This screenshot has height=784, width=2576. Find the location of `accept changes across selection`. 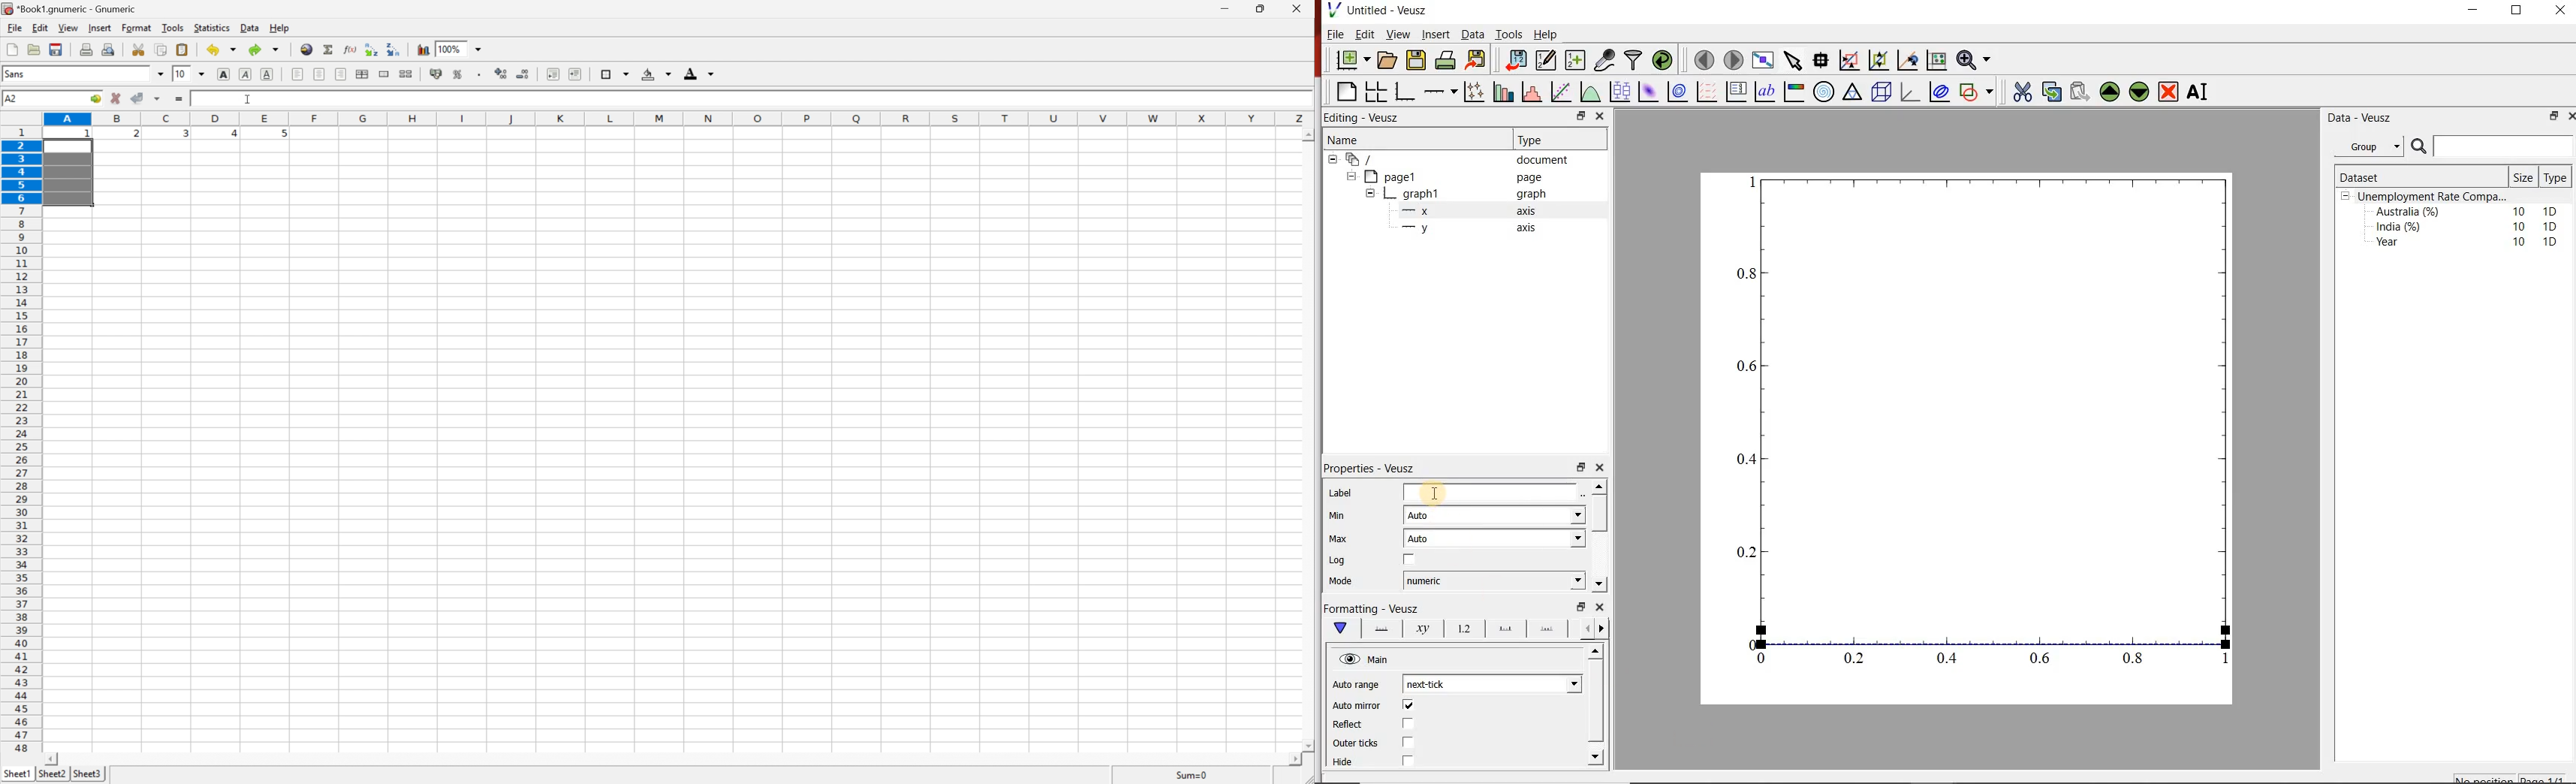

accept changes across selection is located at coordinates (156, 99).